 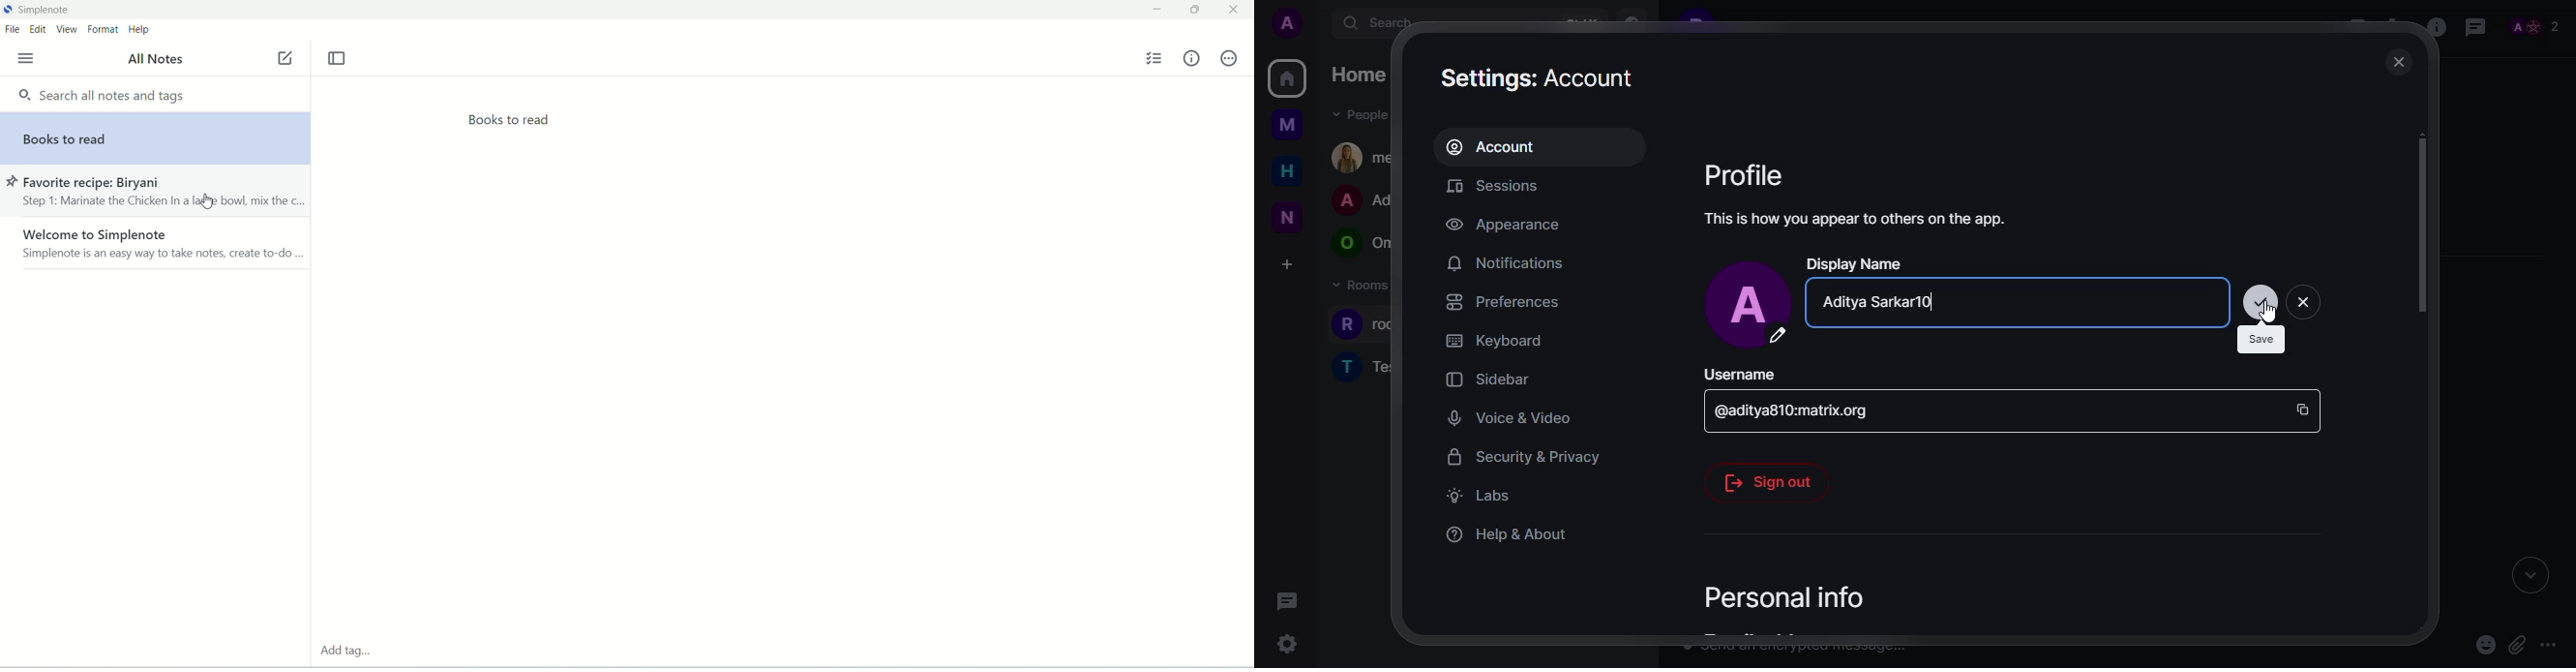 I want to click on close, so click(x=2308, y=302).